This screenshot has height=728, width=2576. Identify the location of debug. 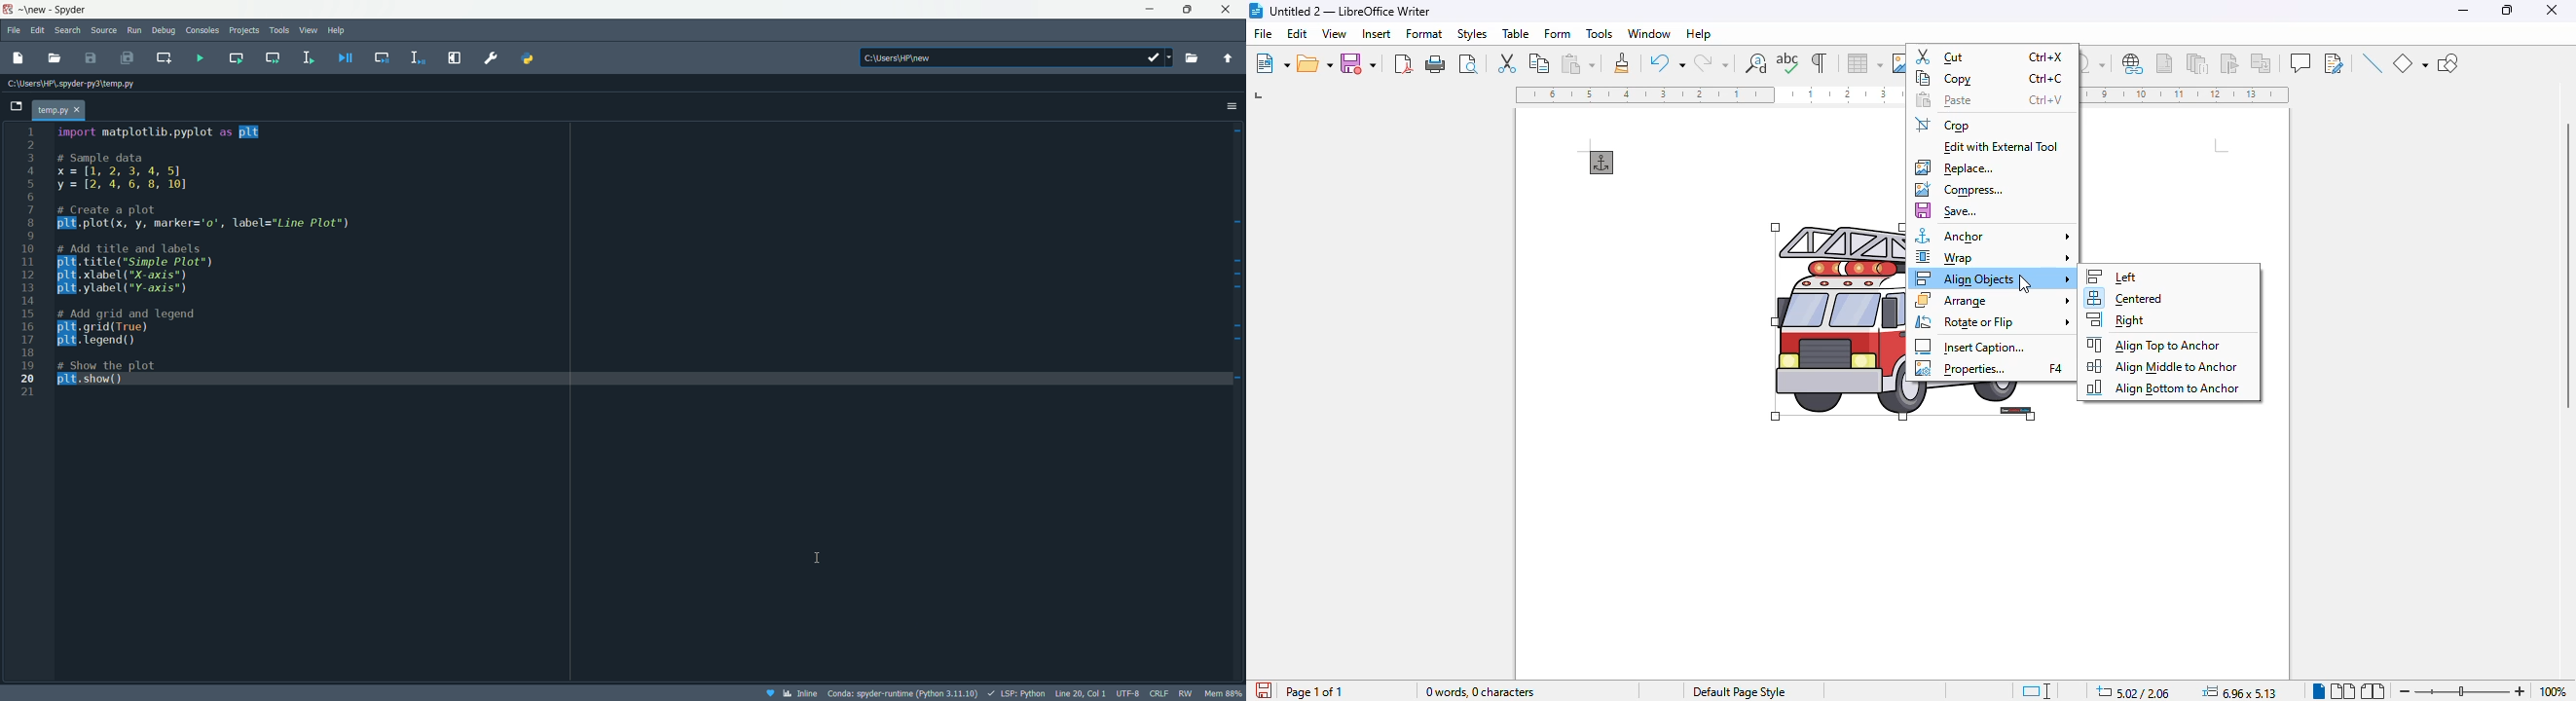
(164, 31).